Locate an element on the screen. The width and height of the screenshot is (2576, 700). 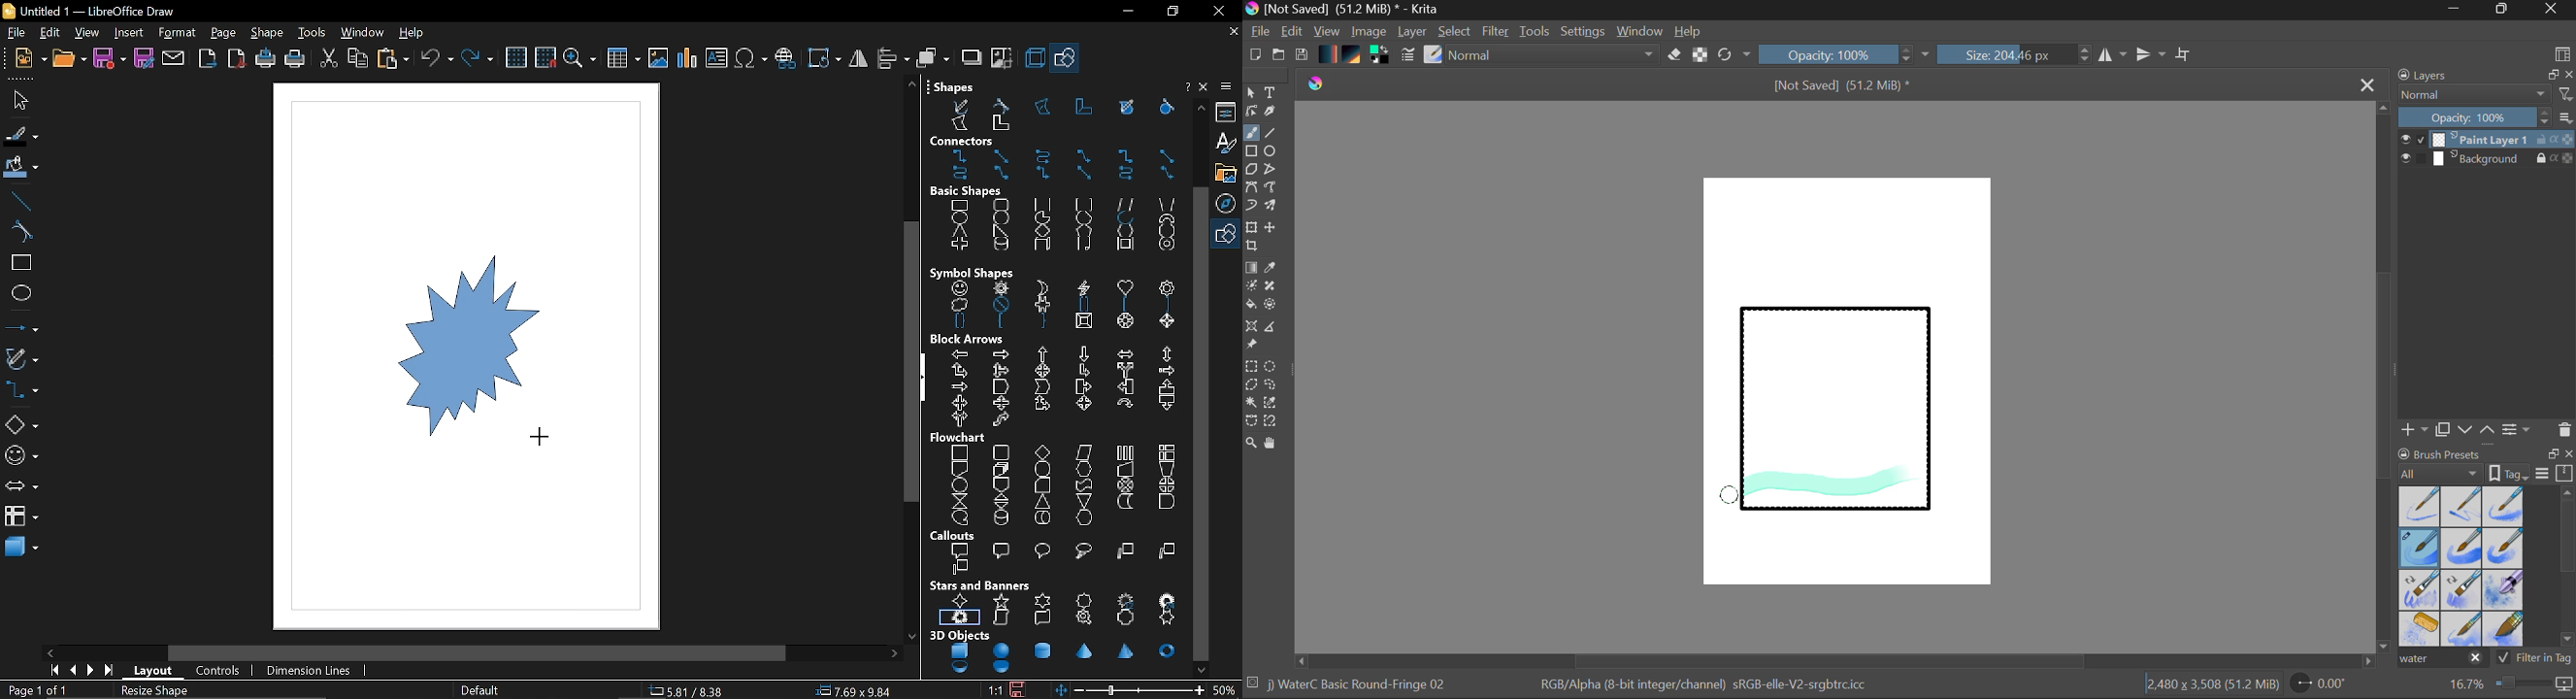
File is located at coordinates (17, 34).